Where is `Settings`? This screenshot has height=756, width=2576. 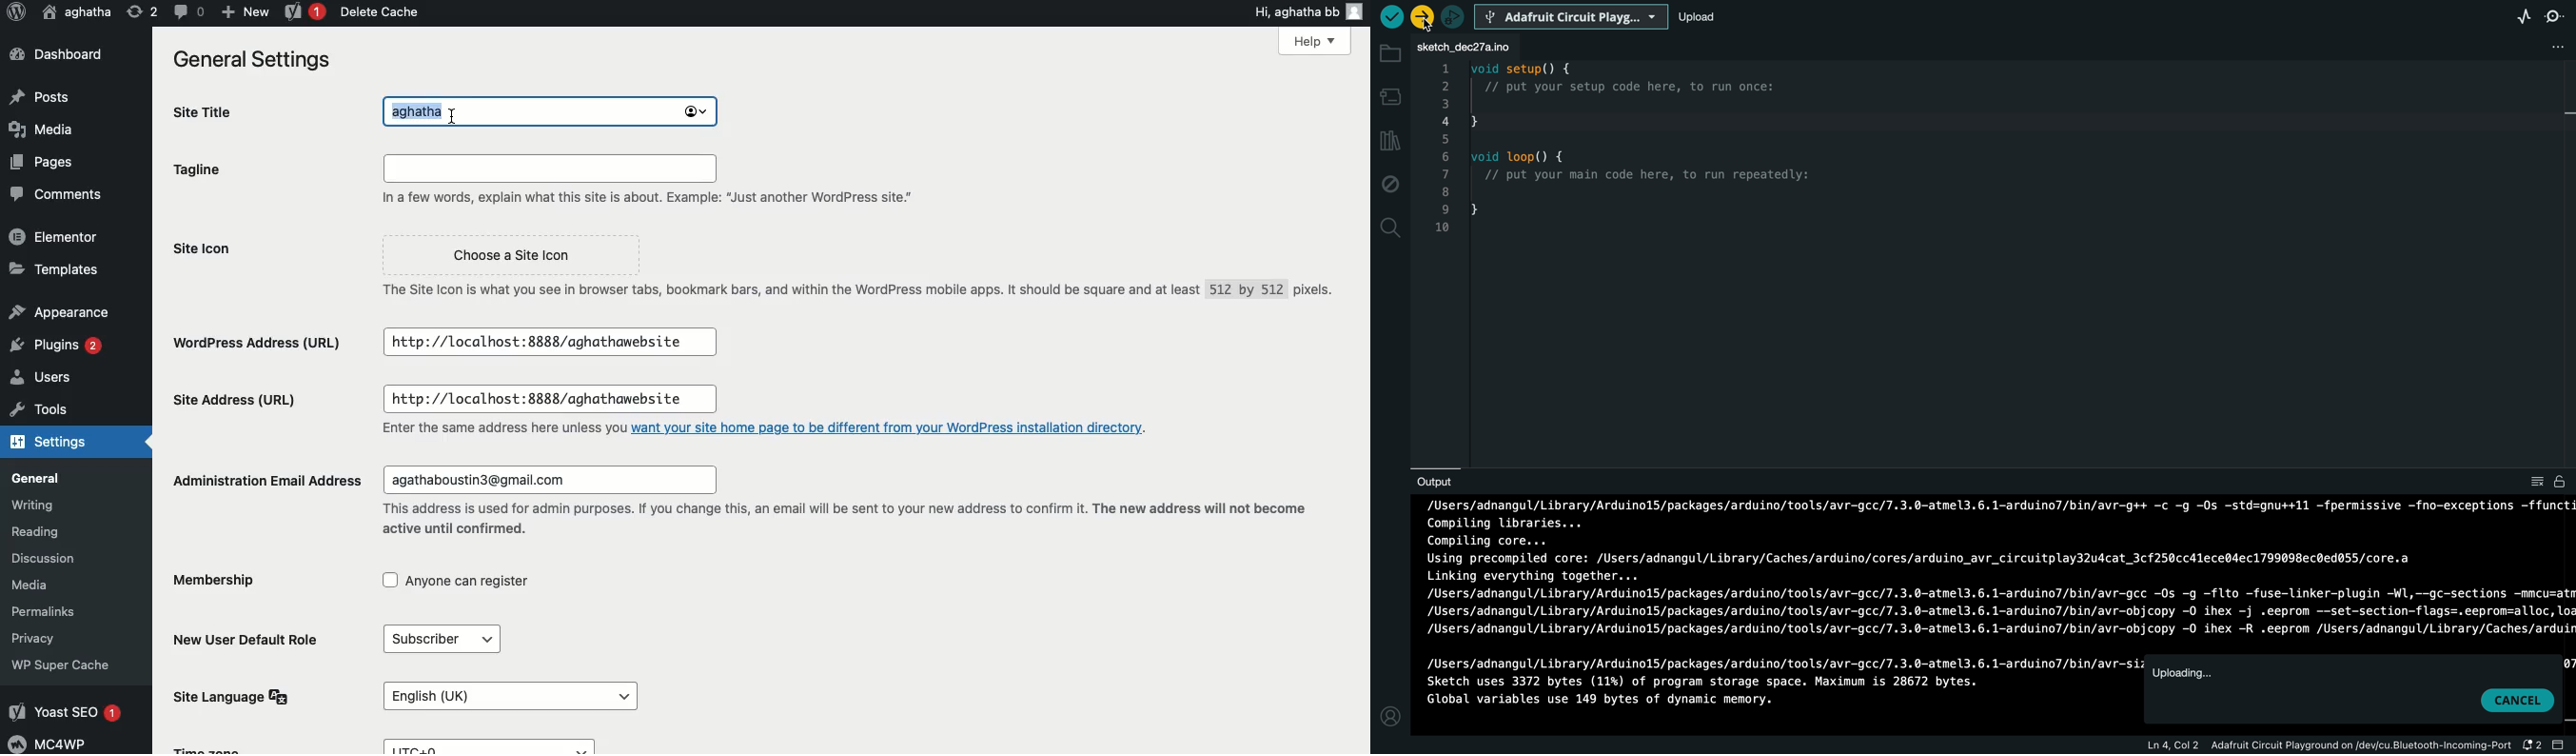
Settings is located at coordinates (56, 441).